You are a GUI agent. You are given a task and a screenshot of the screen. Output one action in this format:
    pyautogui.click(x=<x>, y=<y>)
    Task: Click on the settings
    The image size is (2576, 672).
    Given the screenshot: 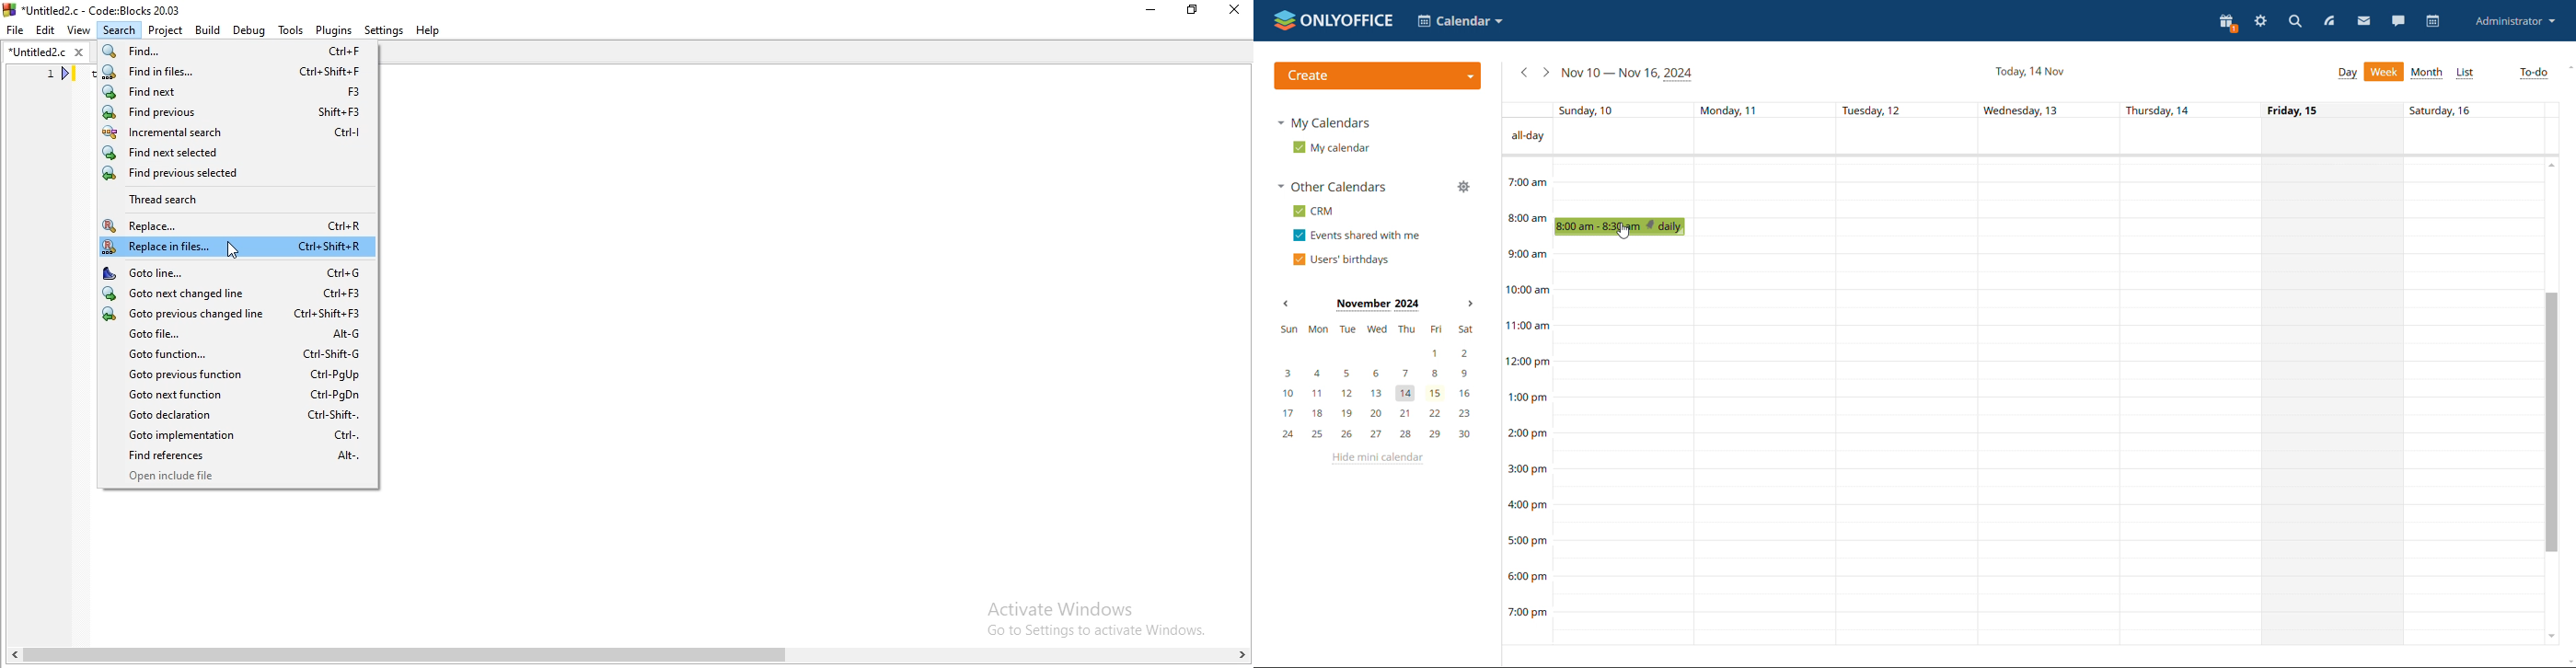 What is the action you would take?
    pyautogui.click(x=2261, y=21)
    